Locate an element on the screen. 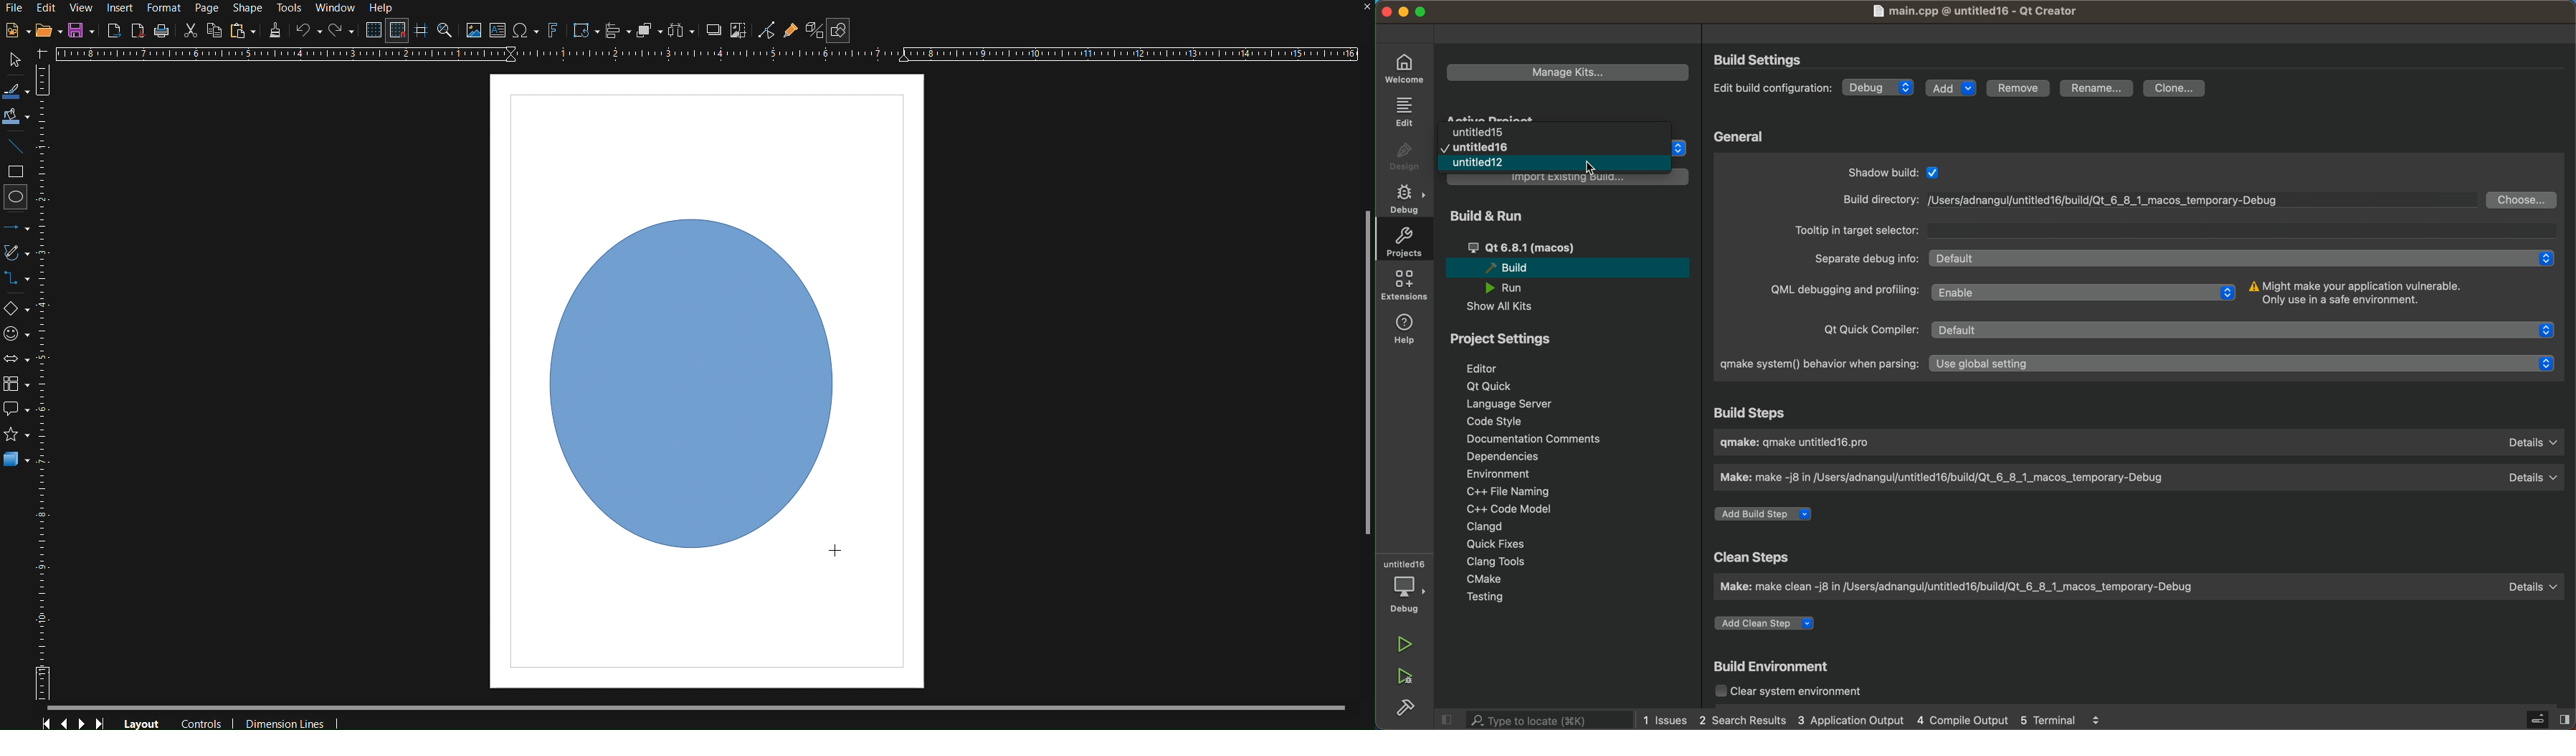  Circle (dragged) is located at coordinates (697, 379).